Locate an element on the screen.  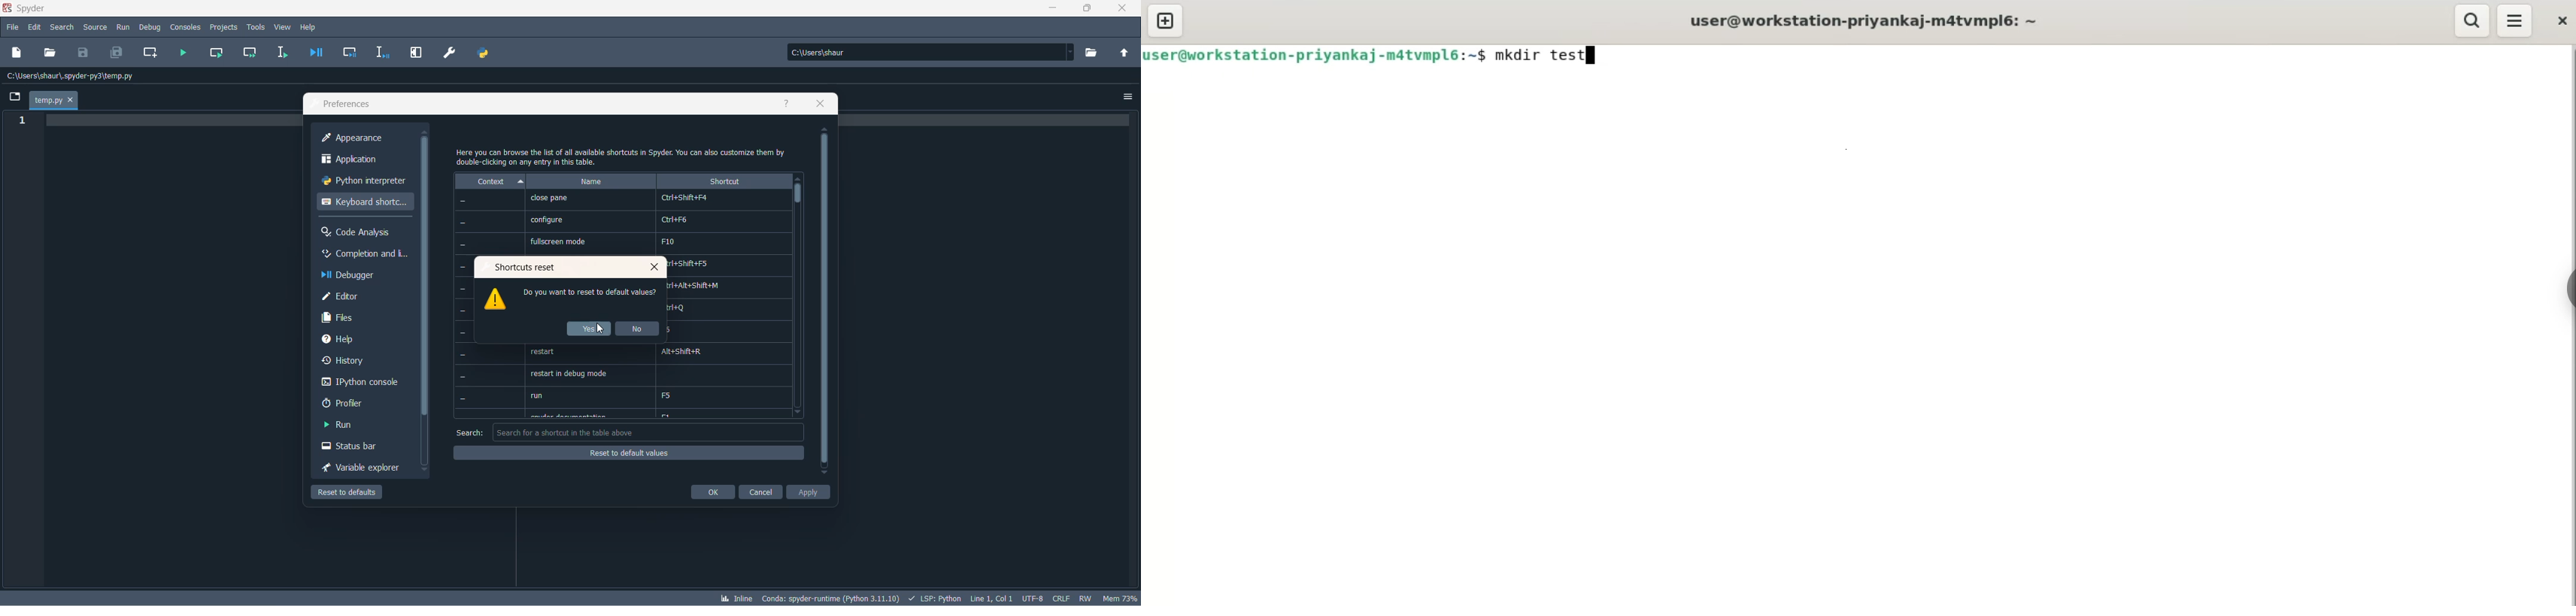
new file is located at coordinates (17, 53).